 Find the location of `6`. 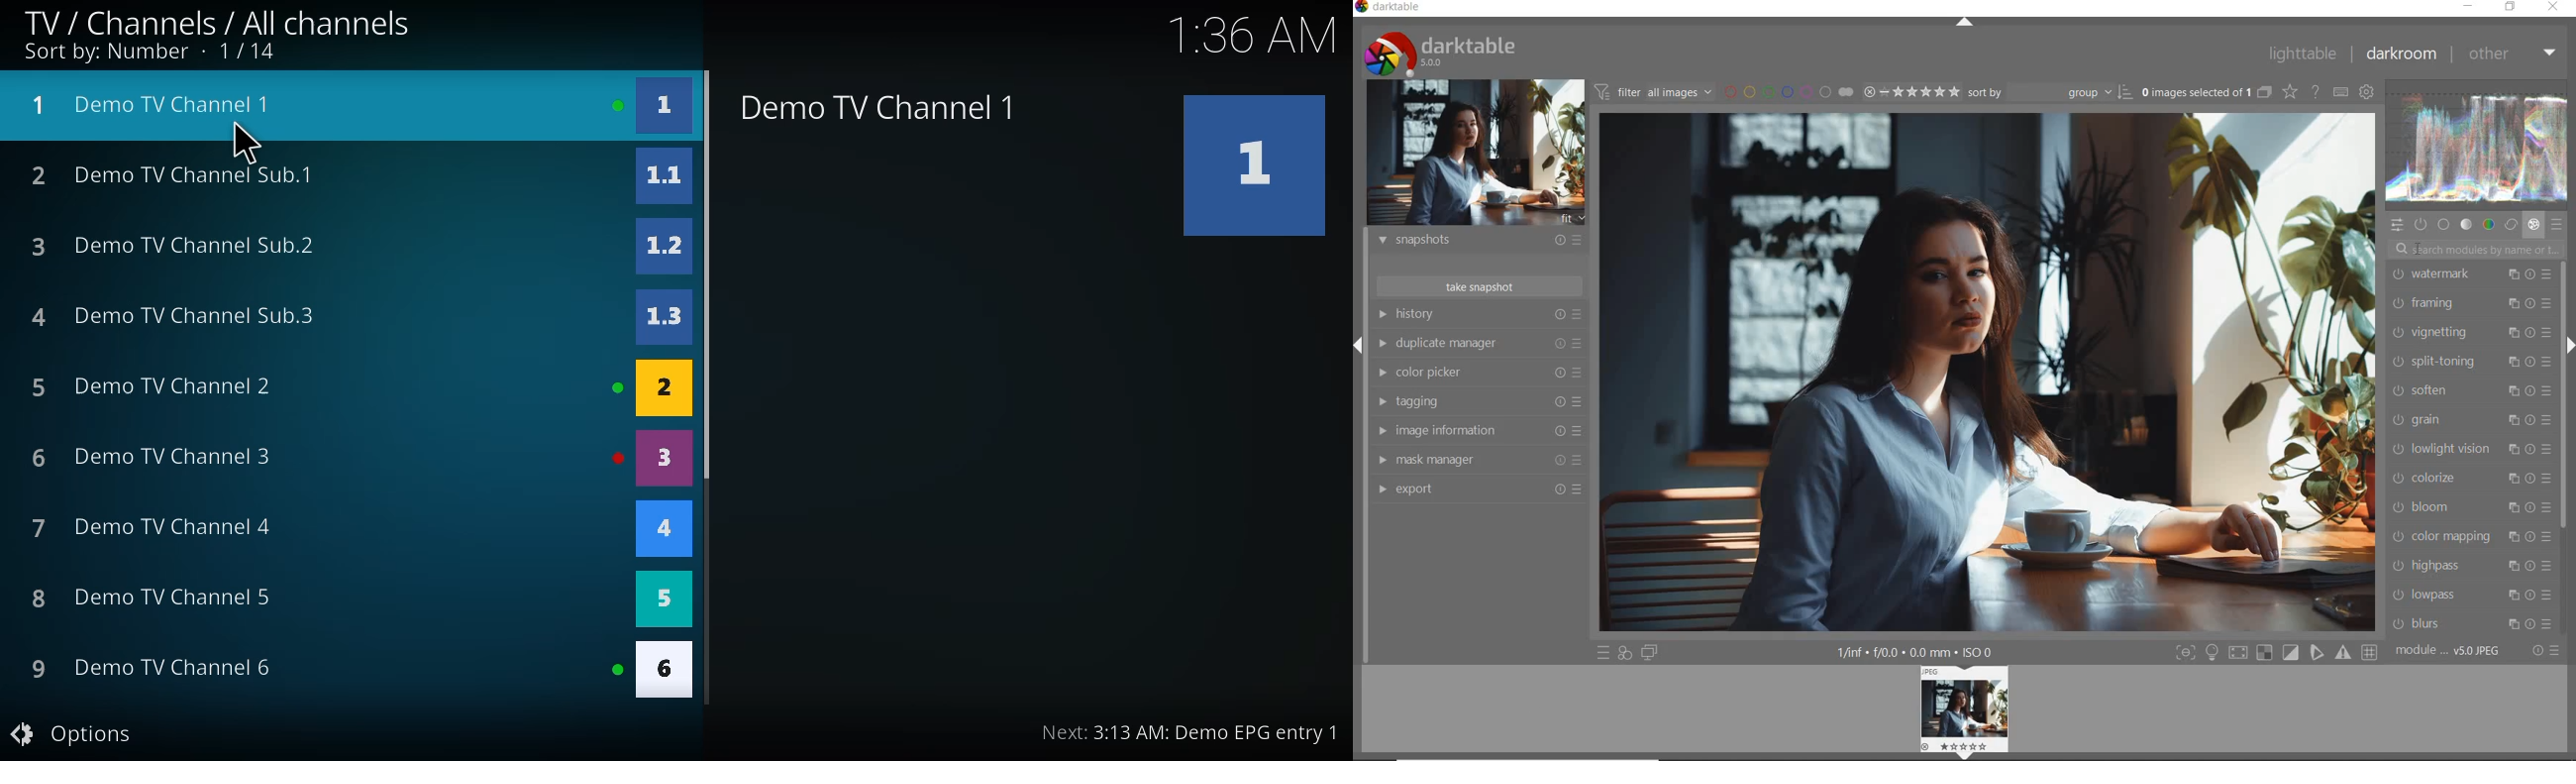

6 is located at coordinates (663, 672).